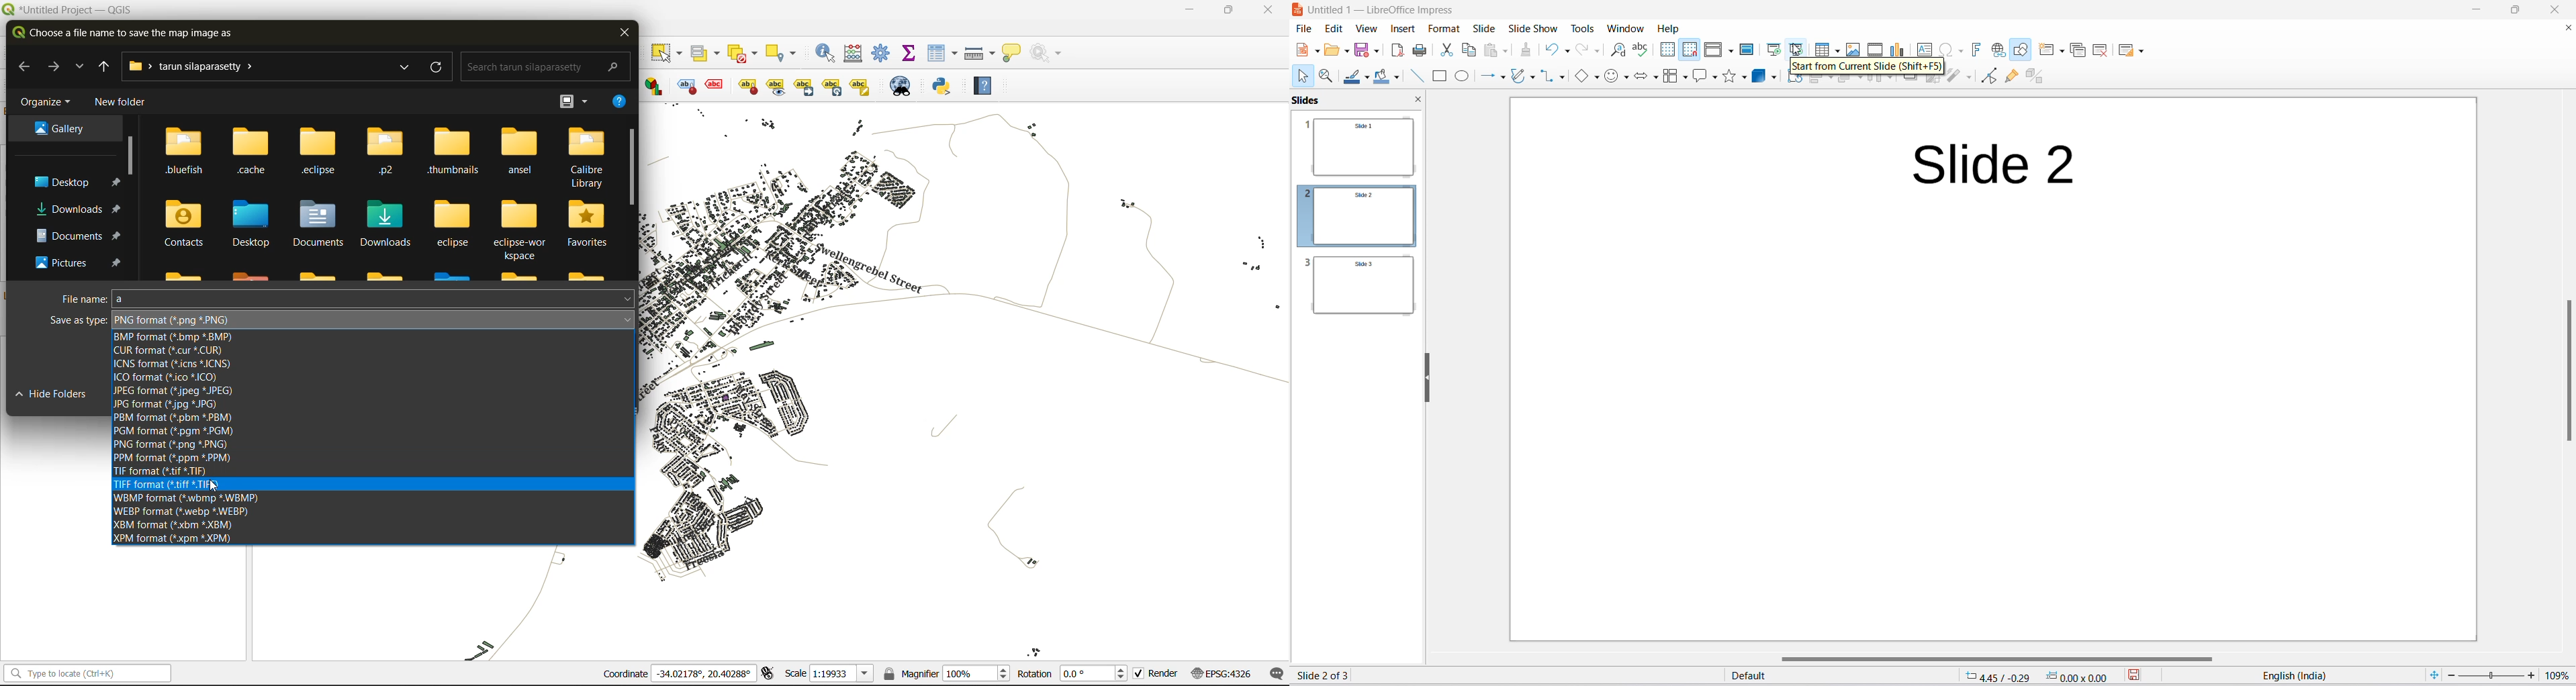 This screenshot has height=700, width=2576. What do you see at coordinates (1626, 28) in the screenshot?
I see `window` at bounding box center [1626, 28].